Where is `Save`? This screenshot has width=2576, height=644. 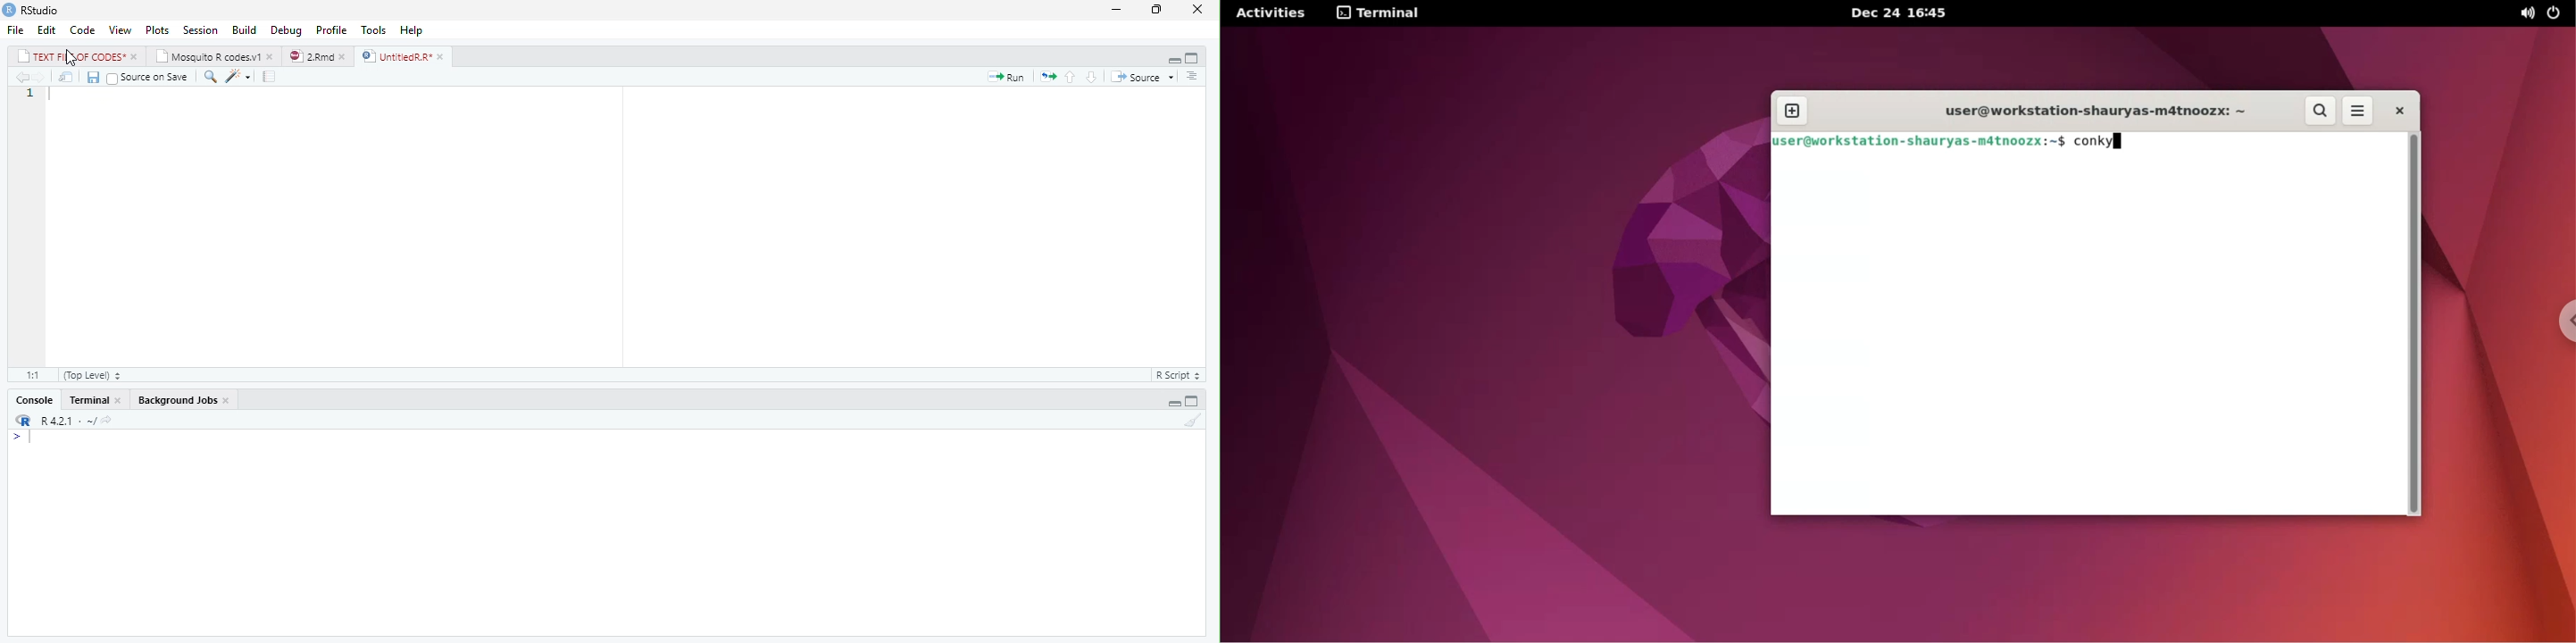
Save is located at coordinates (94, 78).